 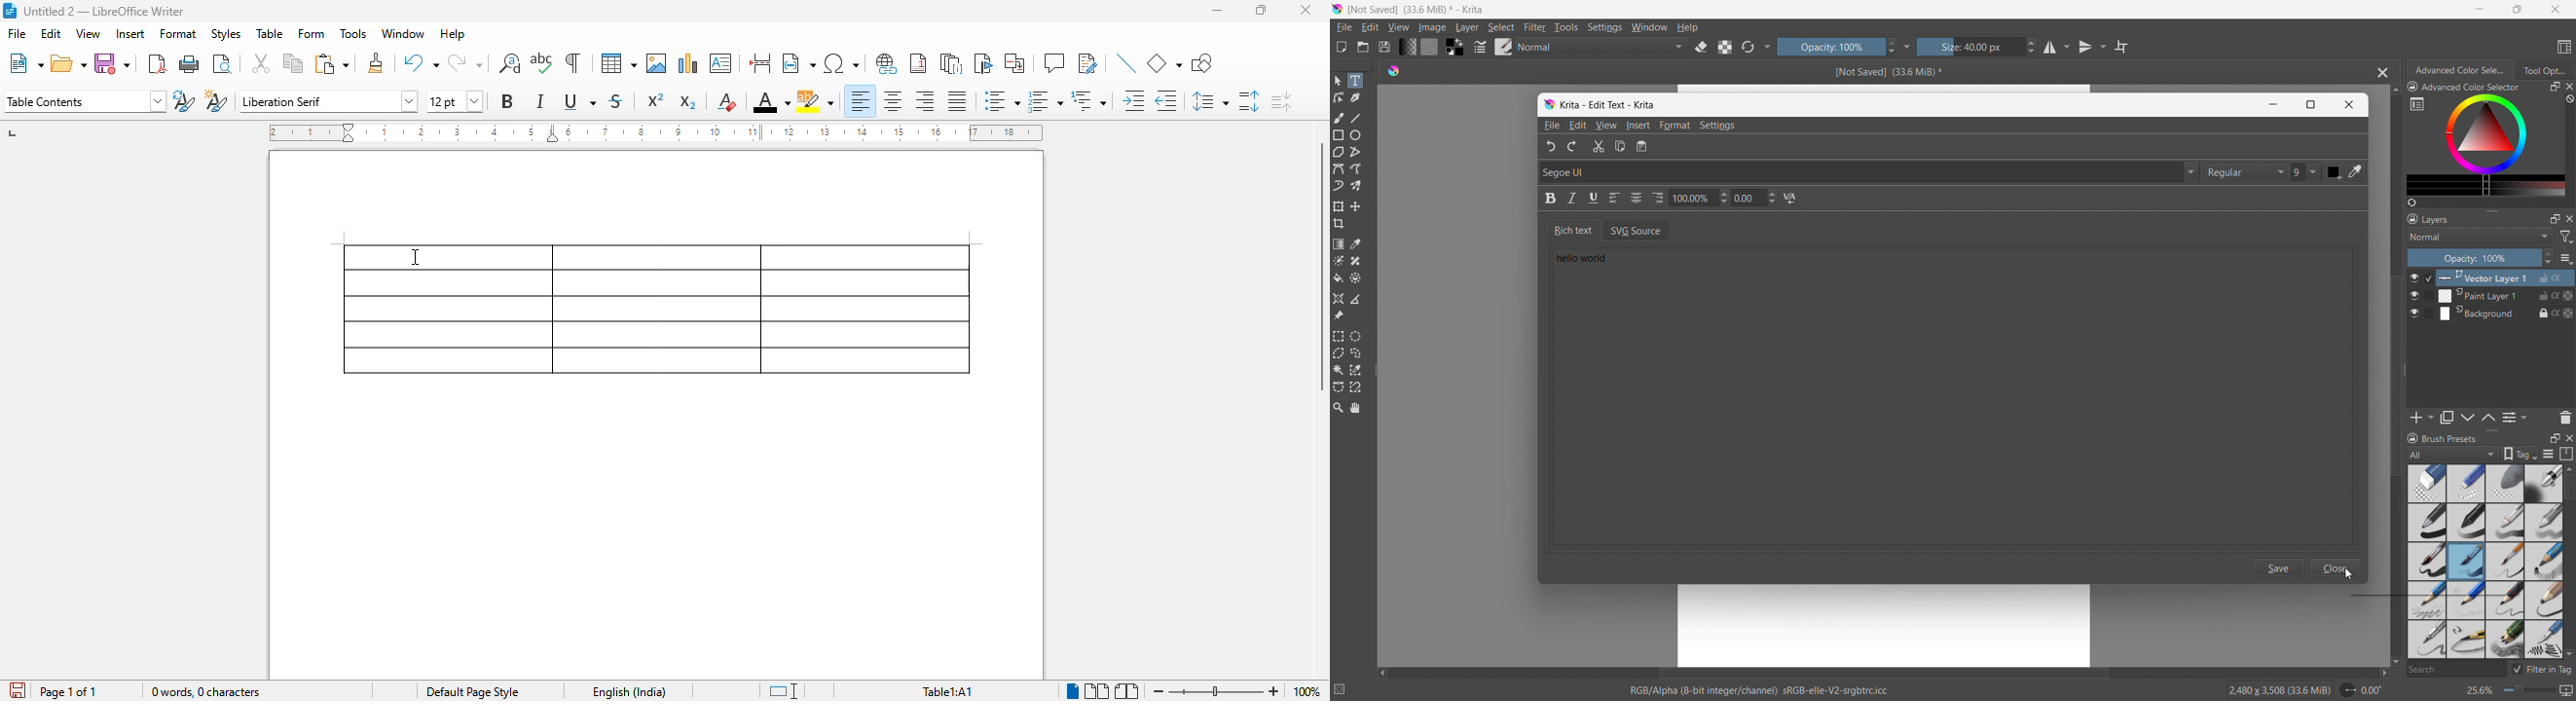 What do you see at coordinates (1338, 169) in the screenshot?
I see `bezier curve tool` at bounding box center [1338, 169].